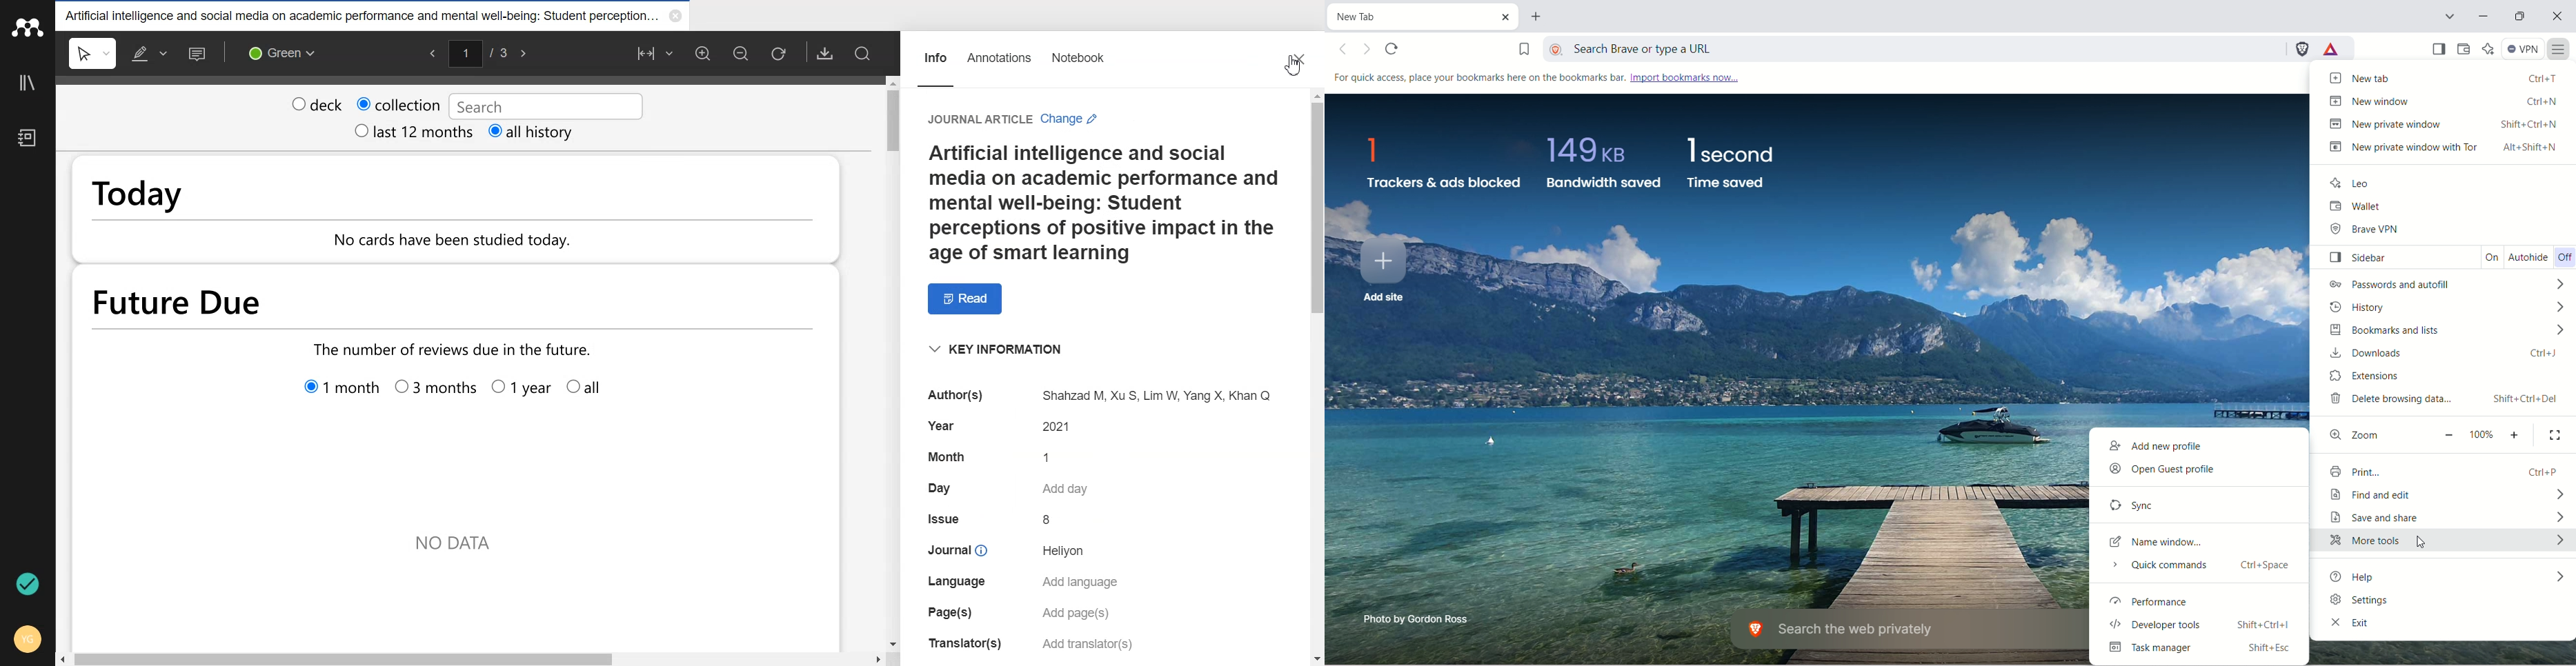  I want to click on Vertical scroll bar, so click(893, 361).